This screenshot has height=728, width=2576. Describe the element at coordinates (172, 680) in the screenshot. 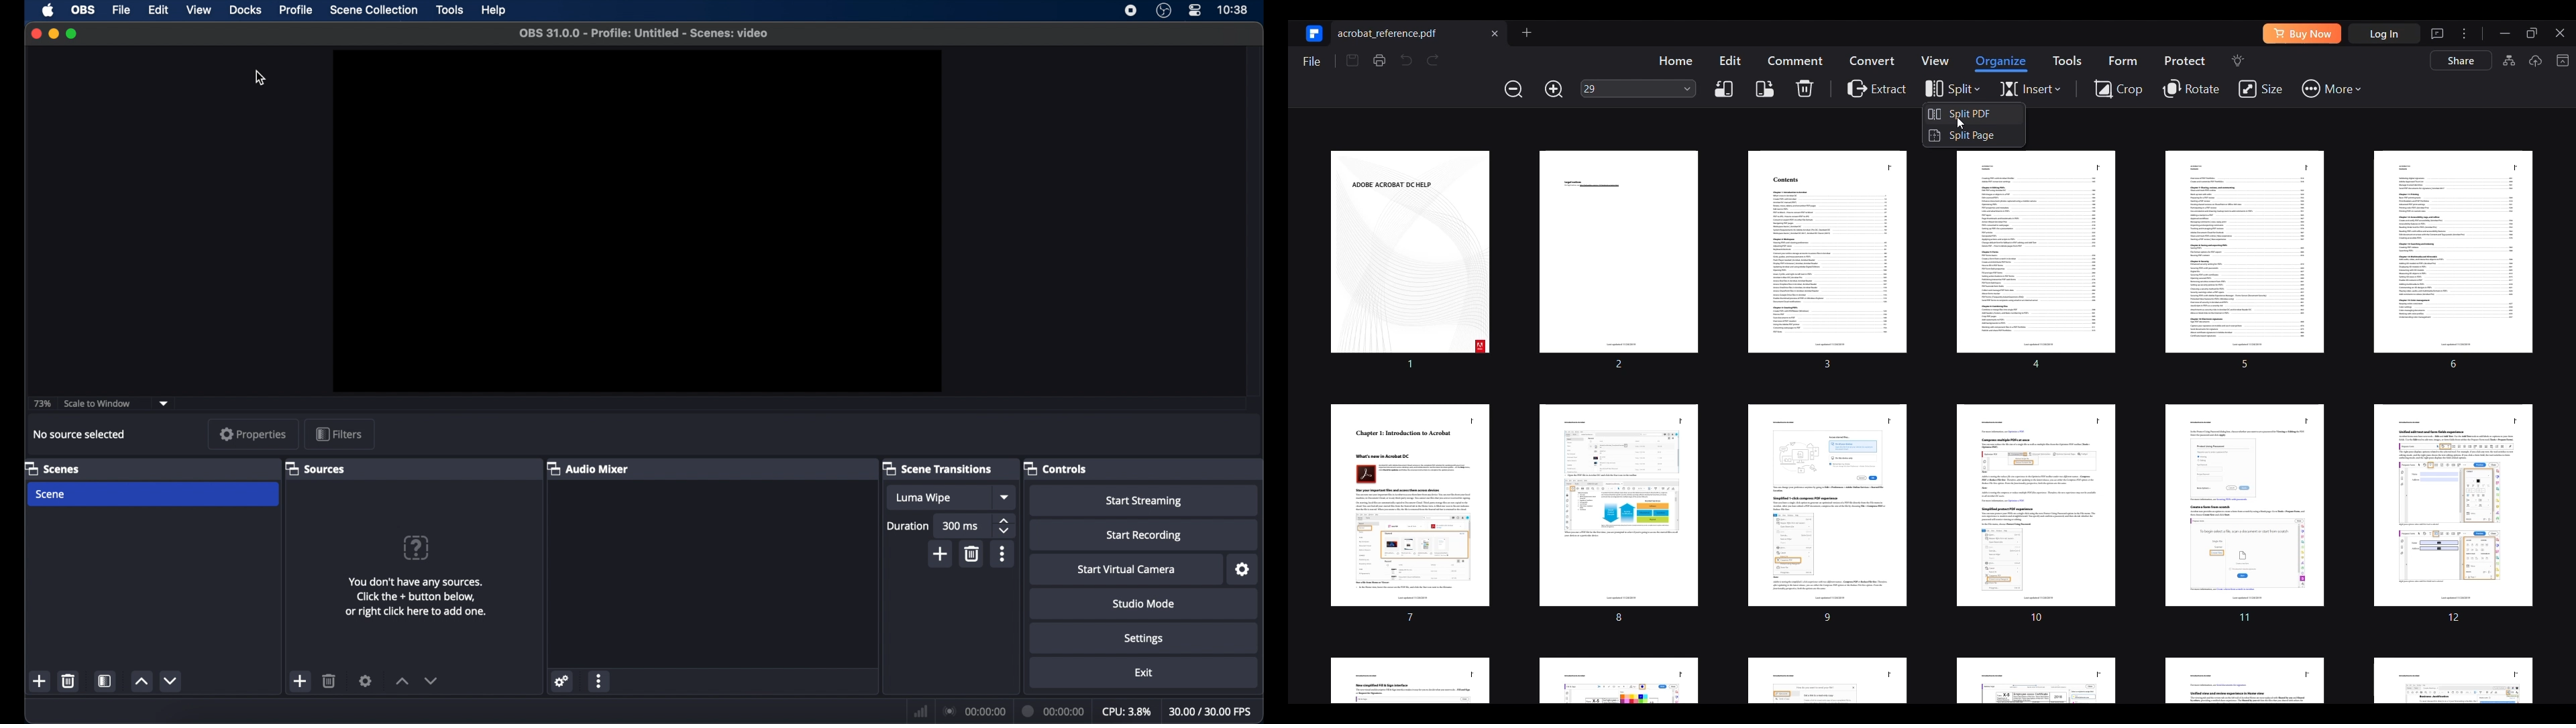

I see `decrement` at that location.